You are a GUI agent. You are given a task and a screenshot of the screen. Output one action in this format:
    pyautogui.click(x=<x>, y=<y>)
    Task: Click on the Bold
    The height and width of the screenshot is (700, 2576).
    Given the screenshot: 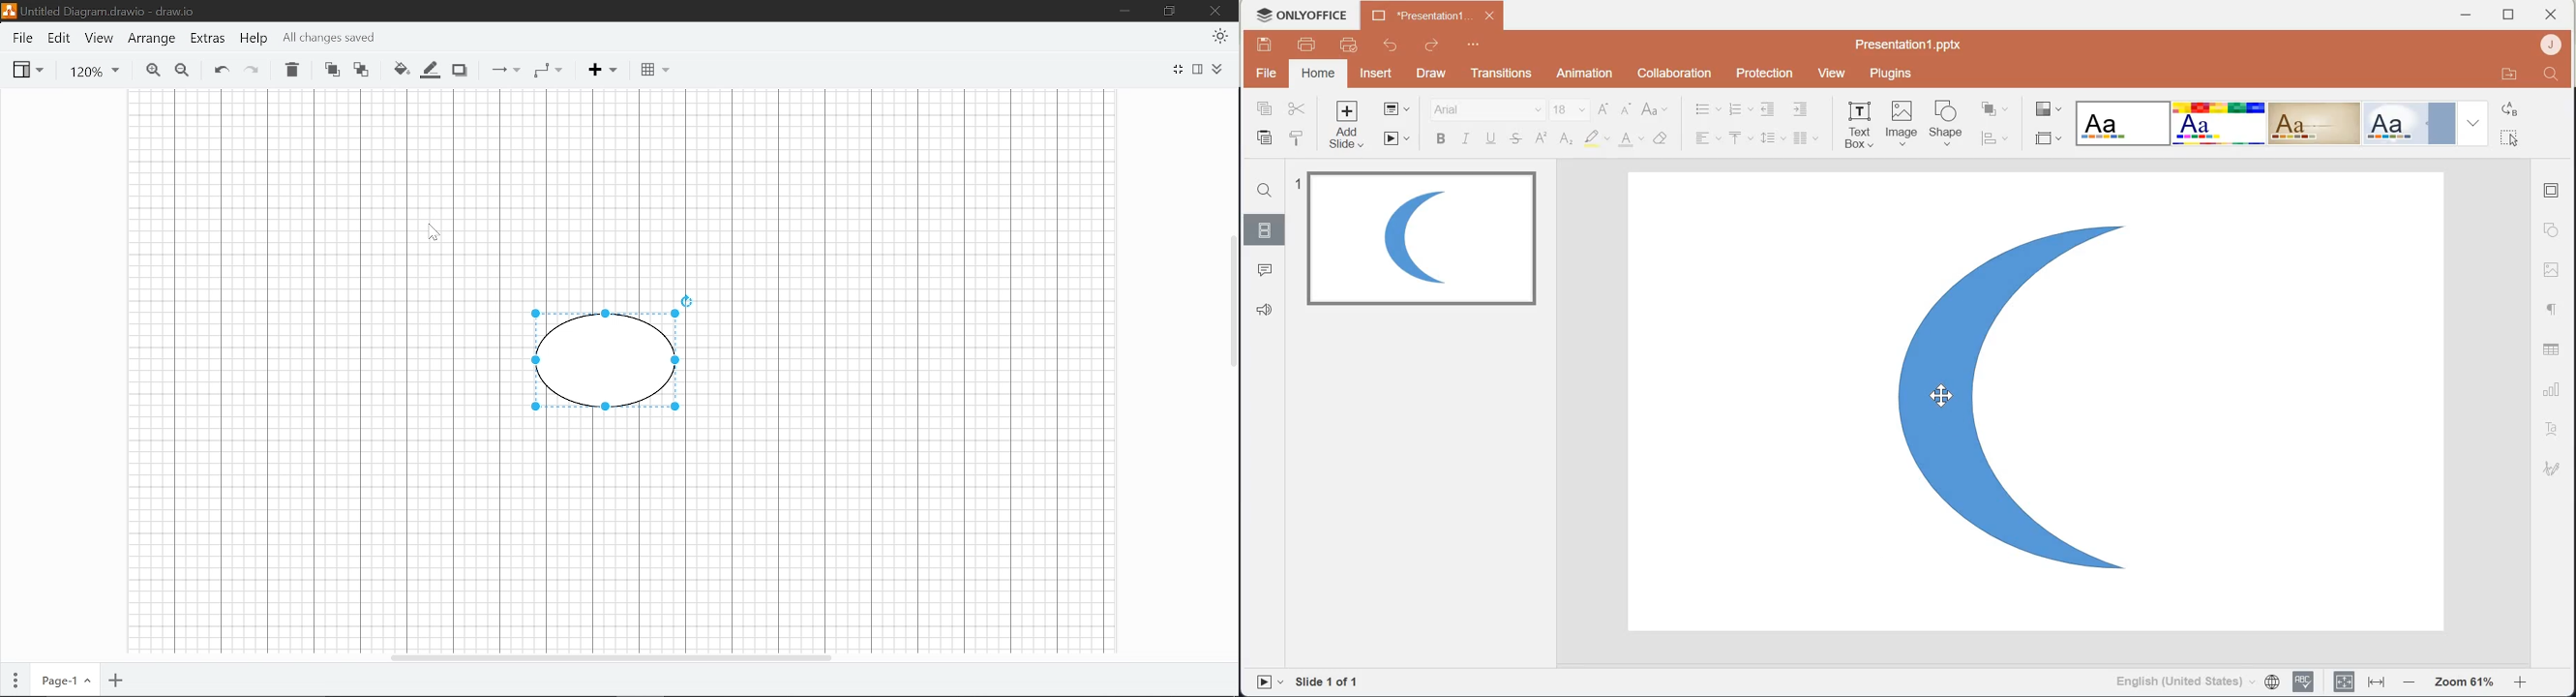 What is the action you would take?
    pyautogui.click(x=1441, y=139)
    